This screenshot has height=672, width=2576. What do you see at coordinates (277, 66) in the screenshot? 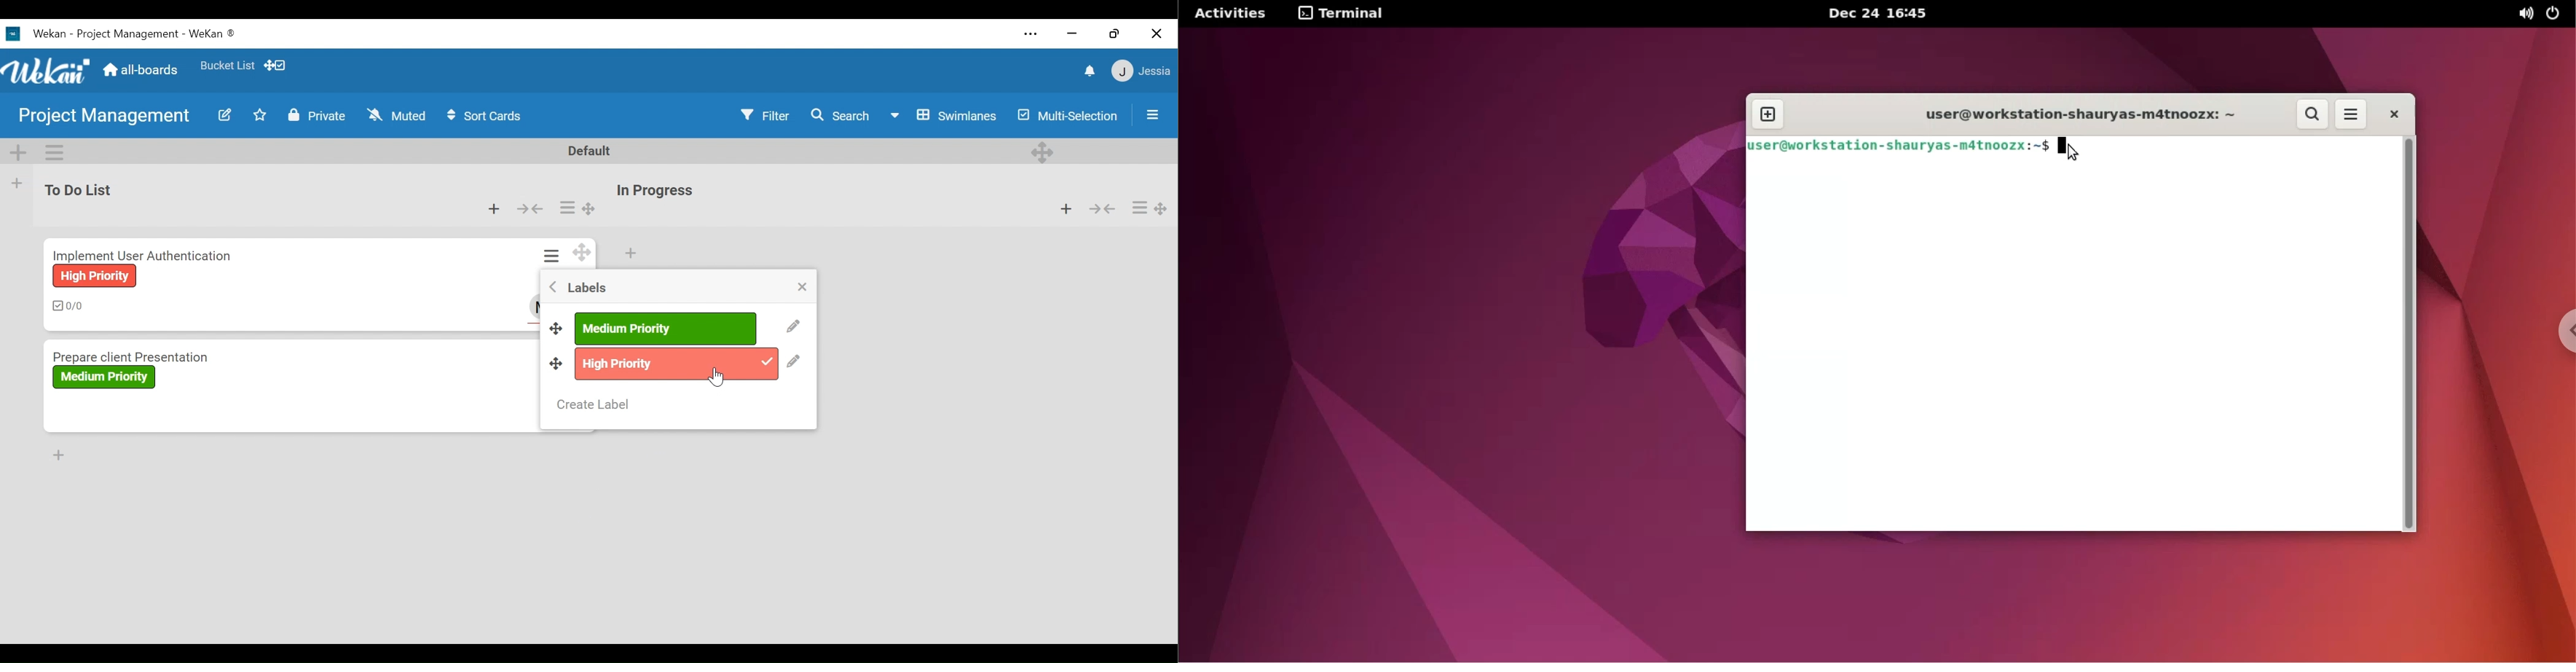
I see `Show desktop drag handles` at bounding box center [277, 66].